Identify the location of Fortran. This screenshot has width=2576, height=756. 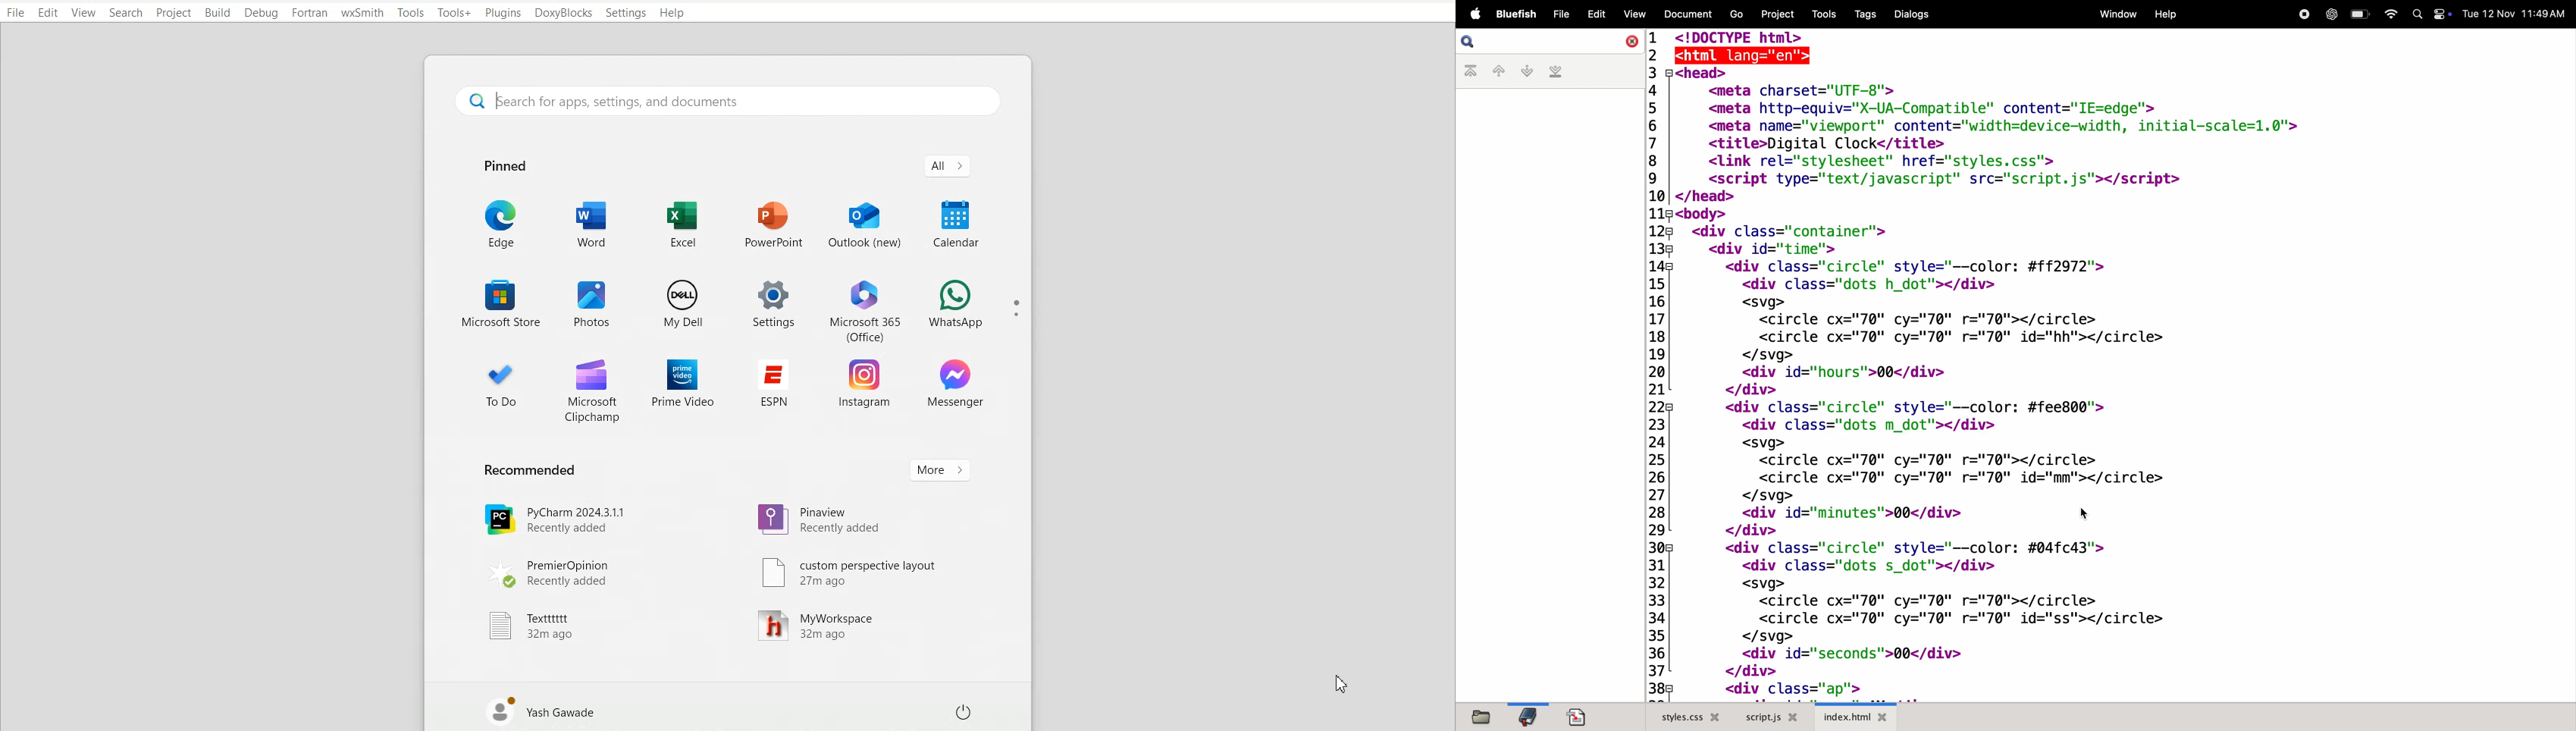
(311, 13).